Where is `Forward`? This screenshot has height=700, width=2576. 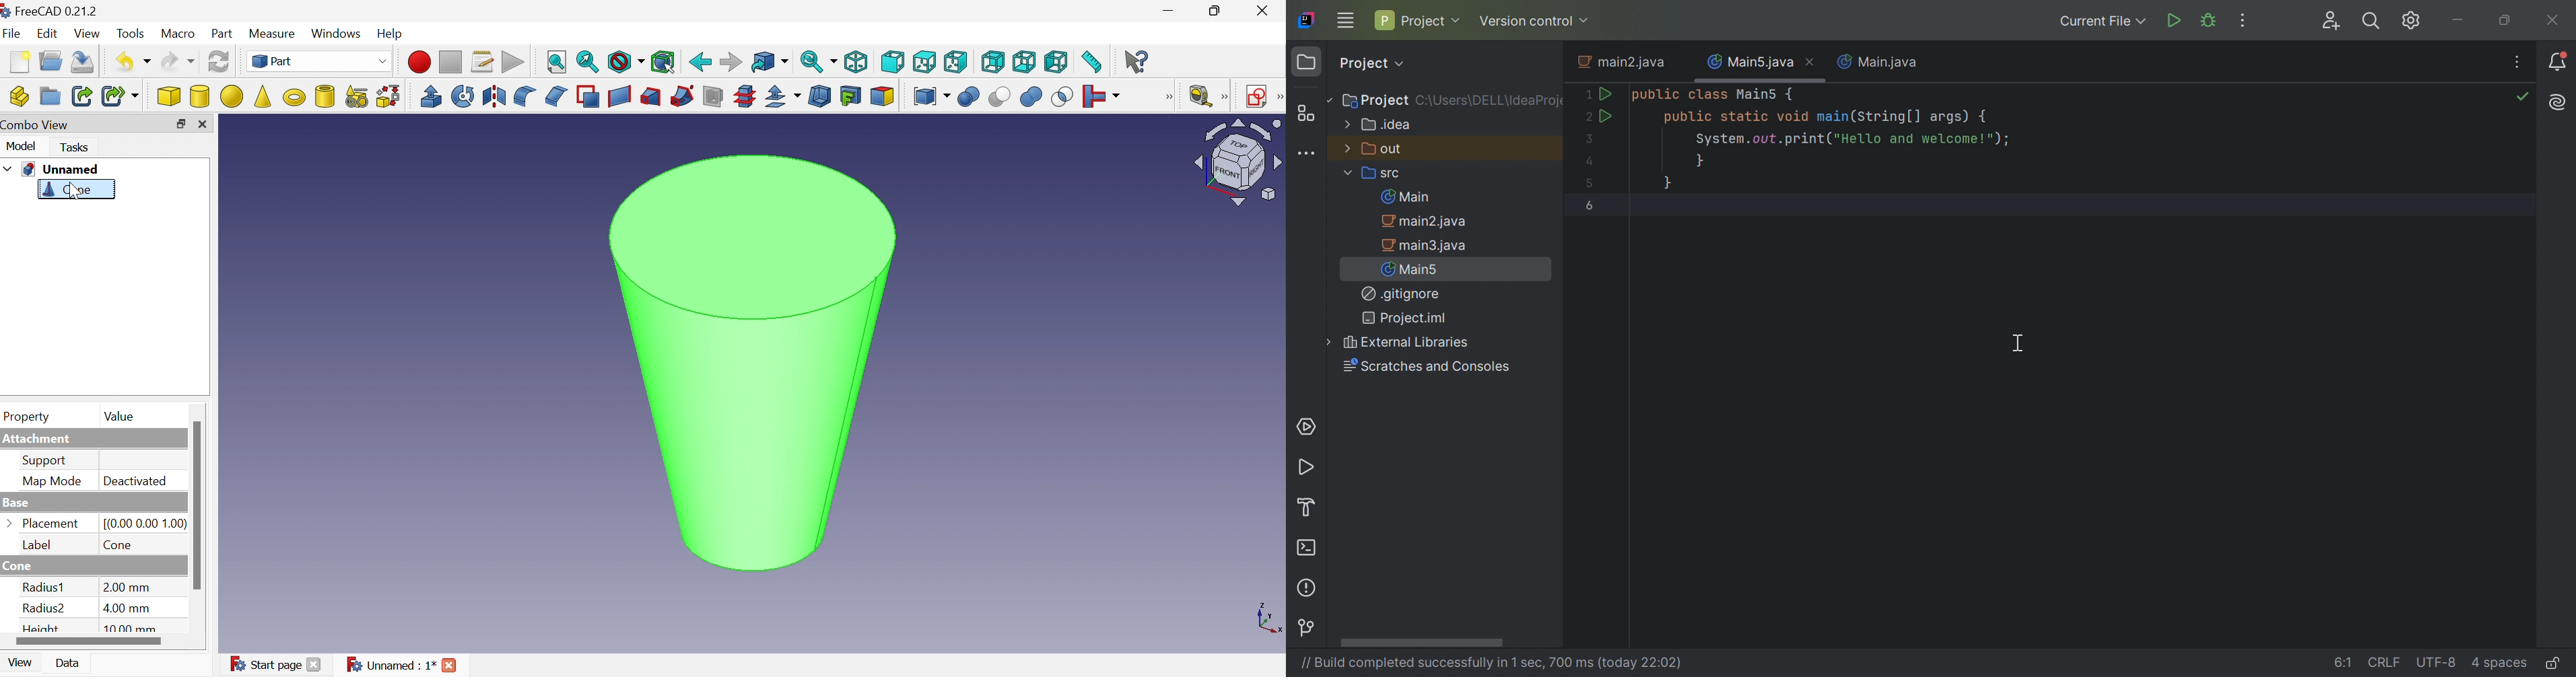
Forward is located at coordinates (729, 63).